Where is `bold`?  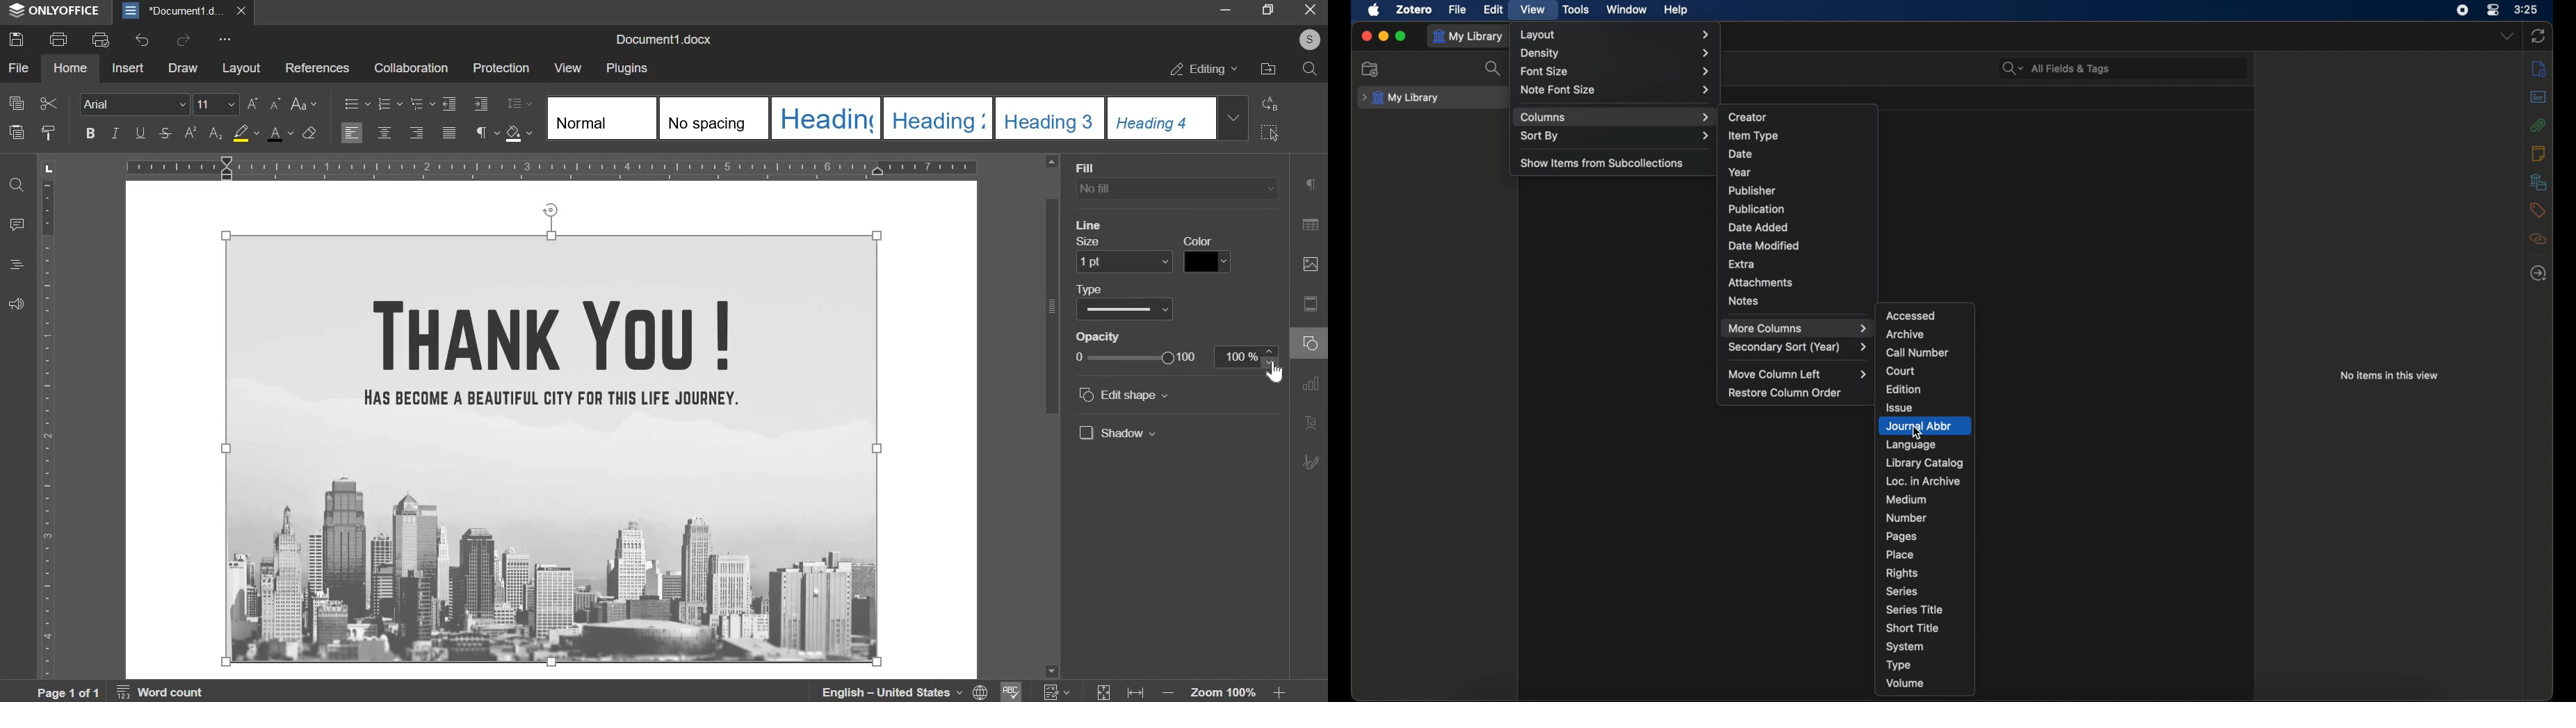
bold is located at coordinates (90, 132).